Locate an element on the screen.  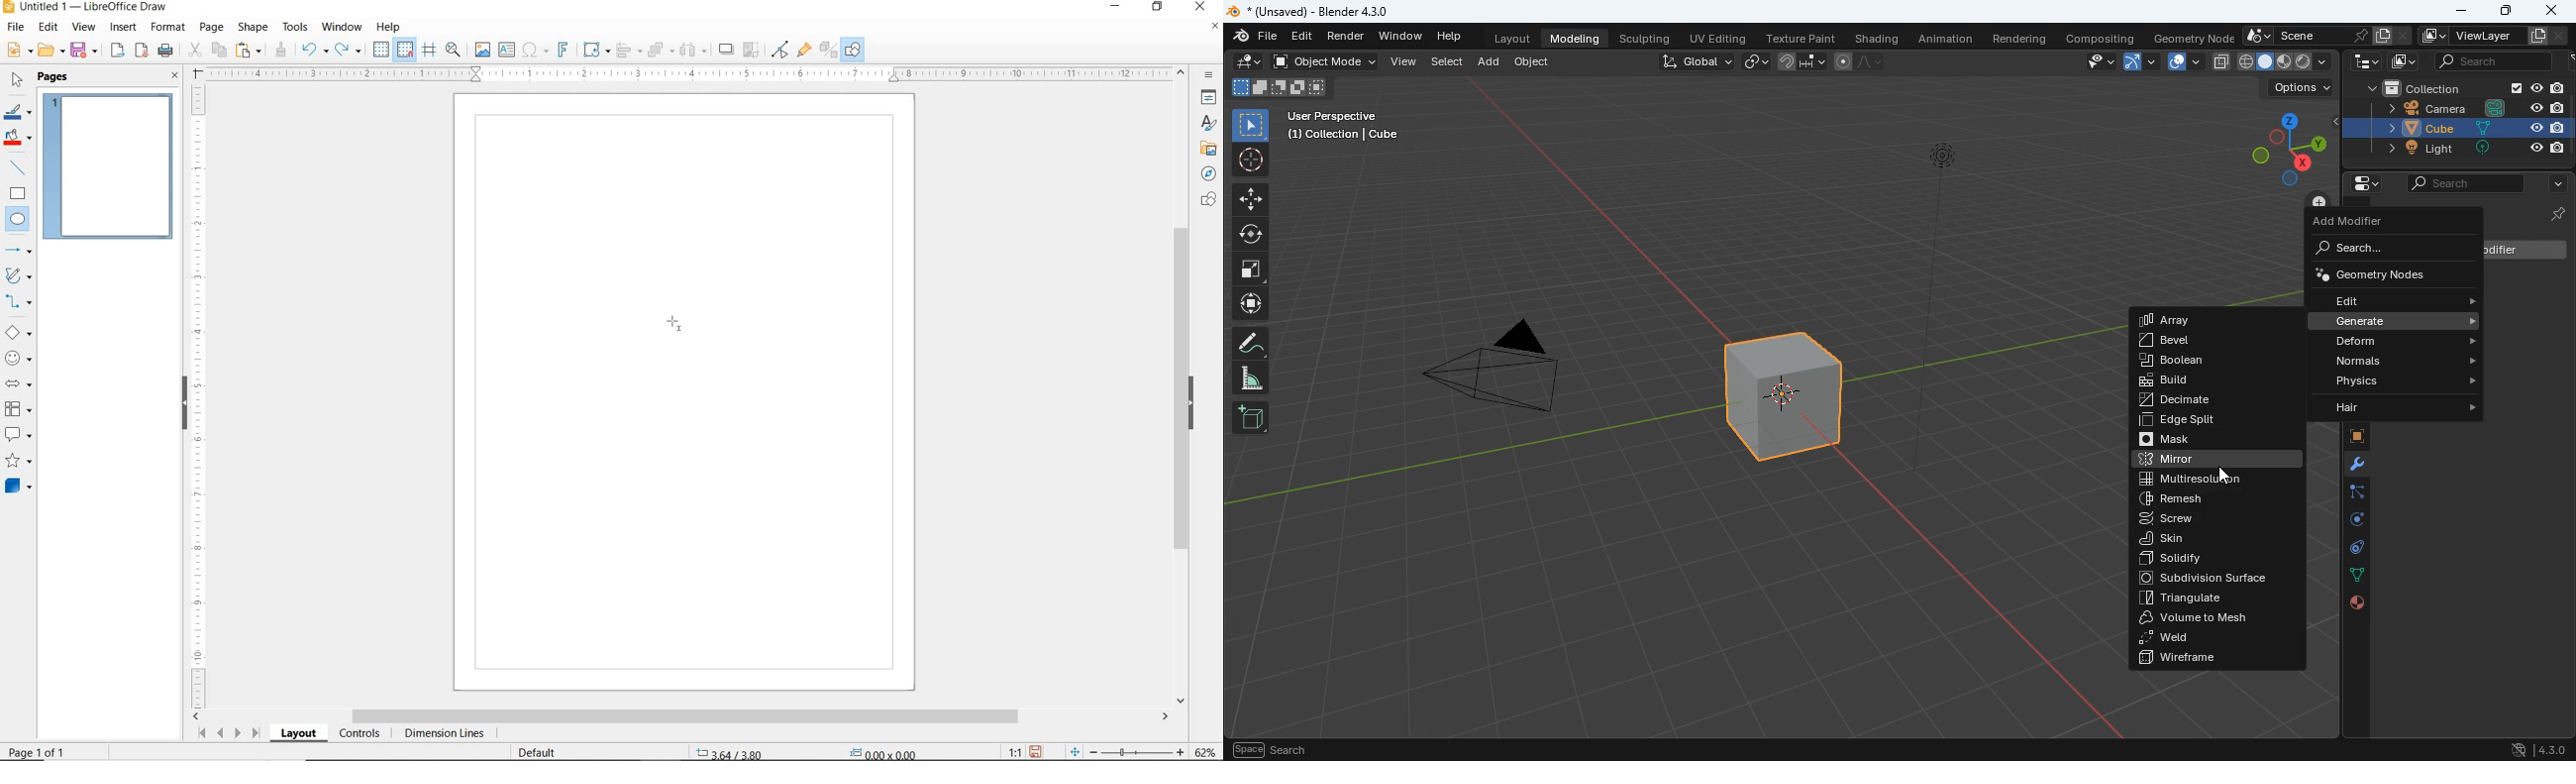
3D OBJECTS is located at coordinates (17, 488).